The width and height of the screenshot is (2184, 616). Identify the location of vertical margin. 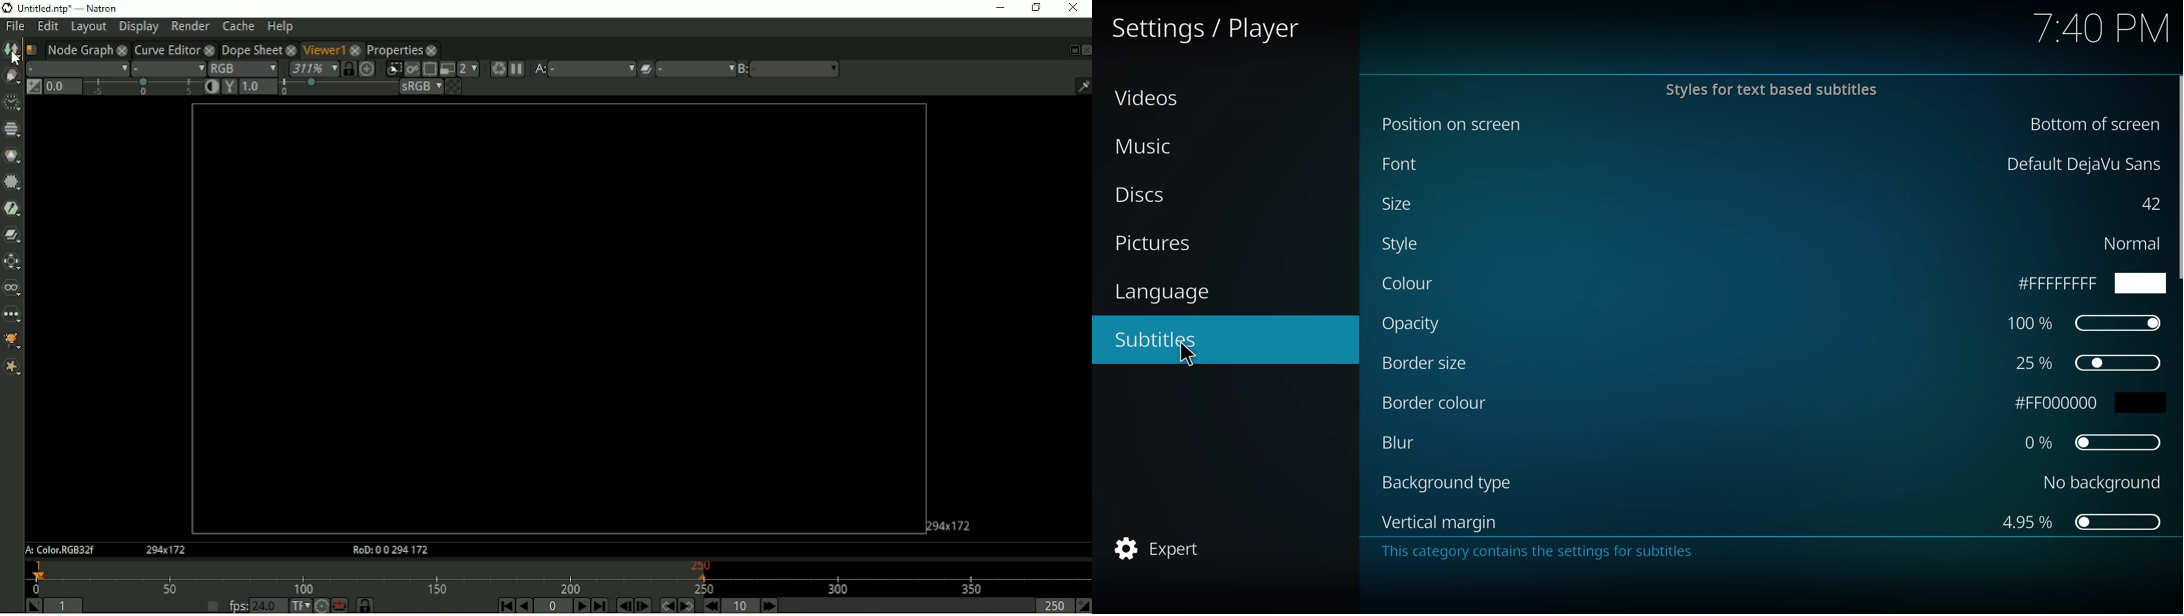
(1441, 521).